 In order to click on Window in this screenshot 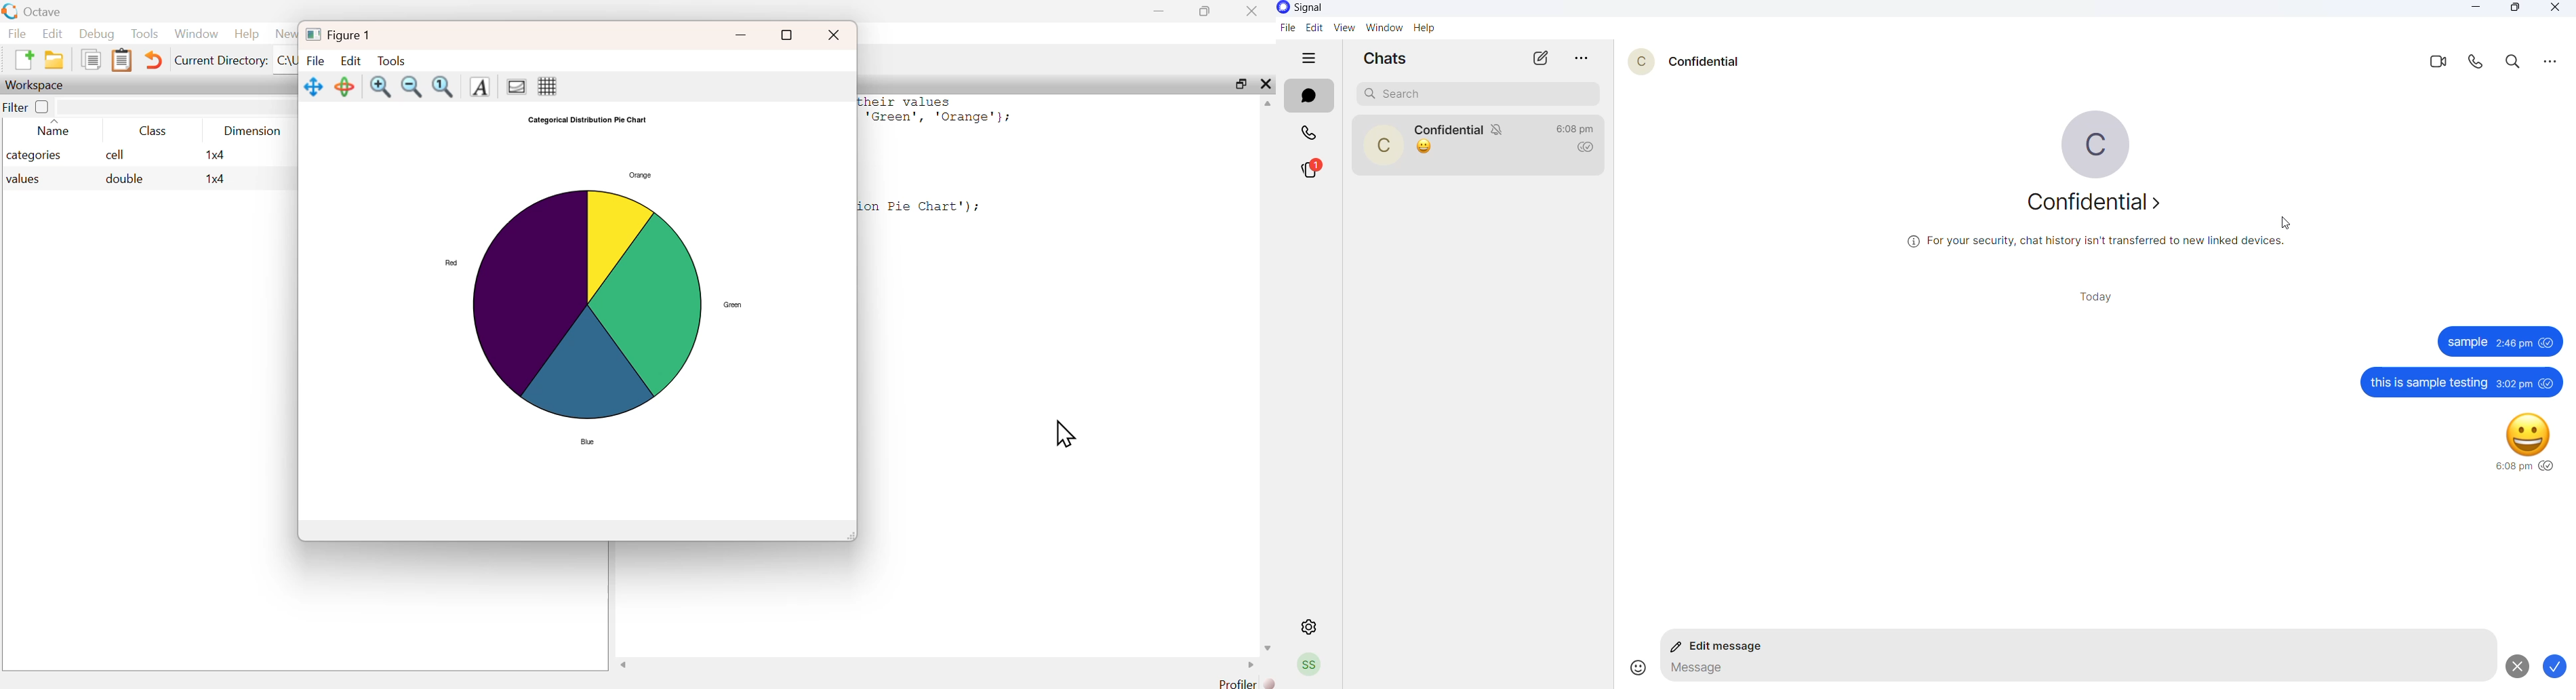, I will do `click(197, 34)`.